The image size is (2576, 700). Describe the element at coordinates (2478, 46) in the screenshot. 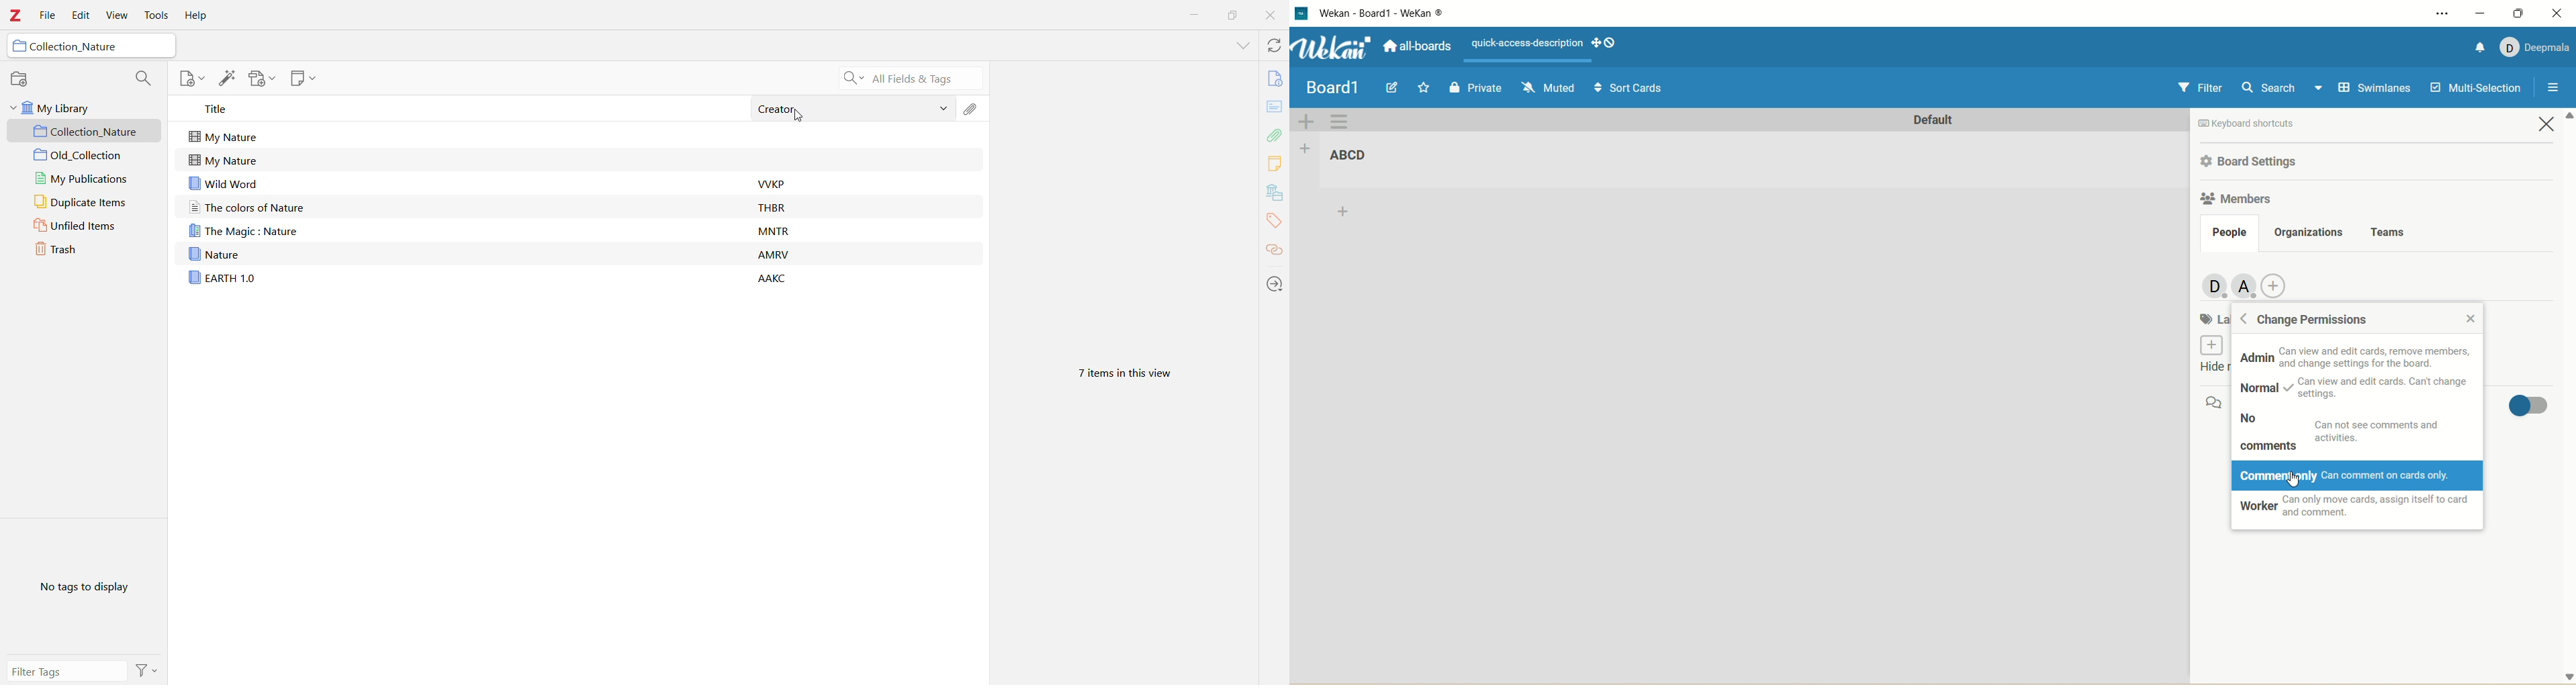

I see `notification` at that location.